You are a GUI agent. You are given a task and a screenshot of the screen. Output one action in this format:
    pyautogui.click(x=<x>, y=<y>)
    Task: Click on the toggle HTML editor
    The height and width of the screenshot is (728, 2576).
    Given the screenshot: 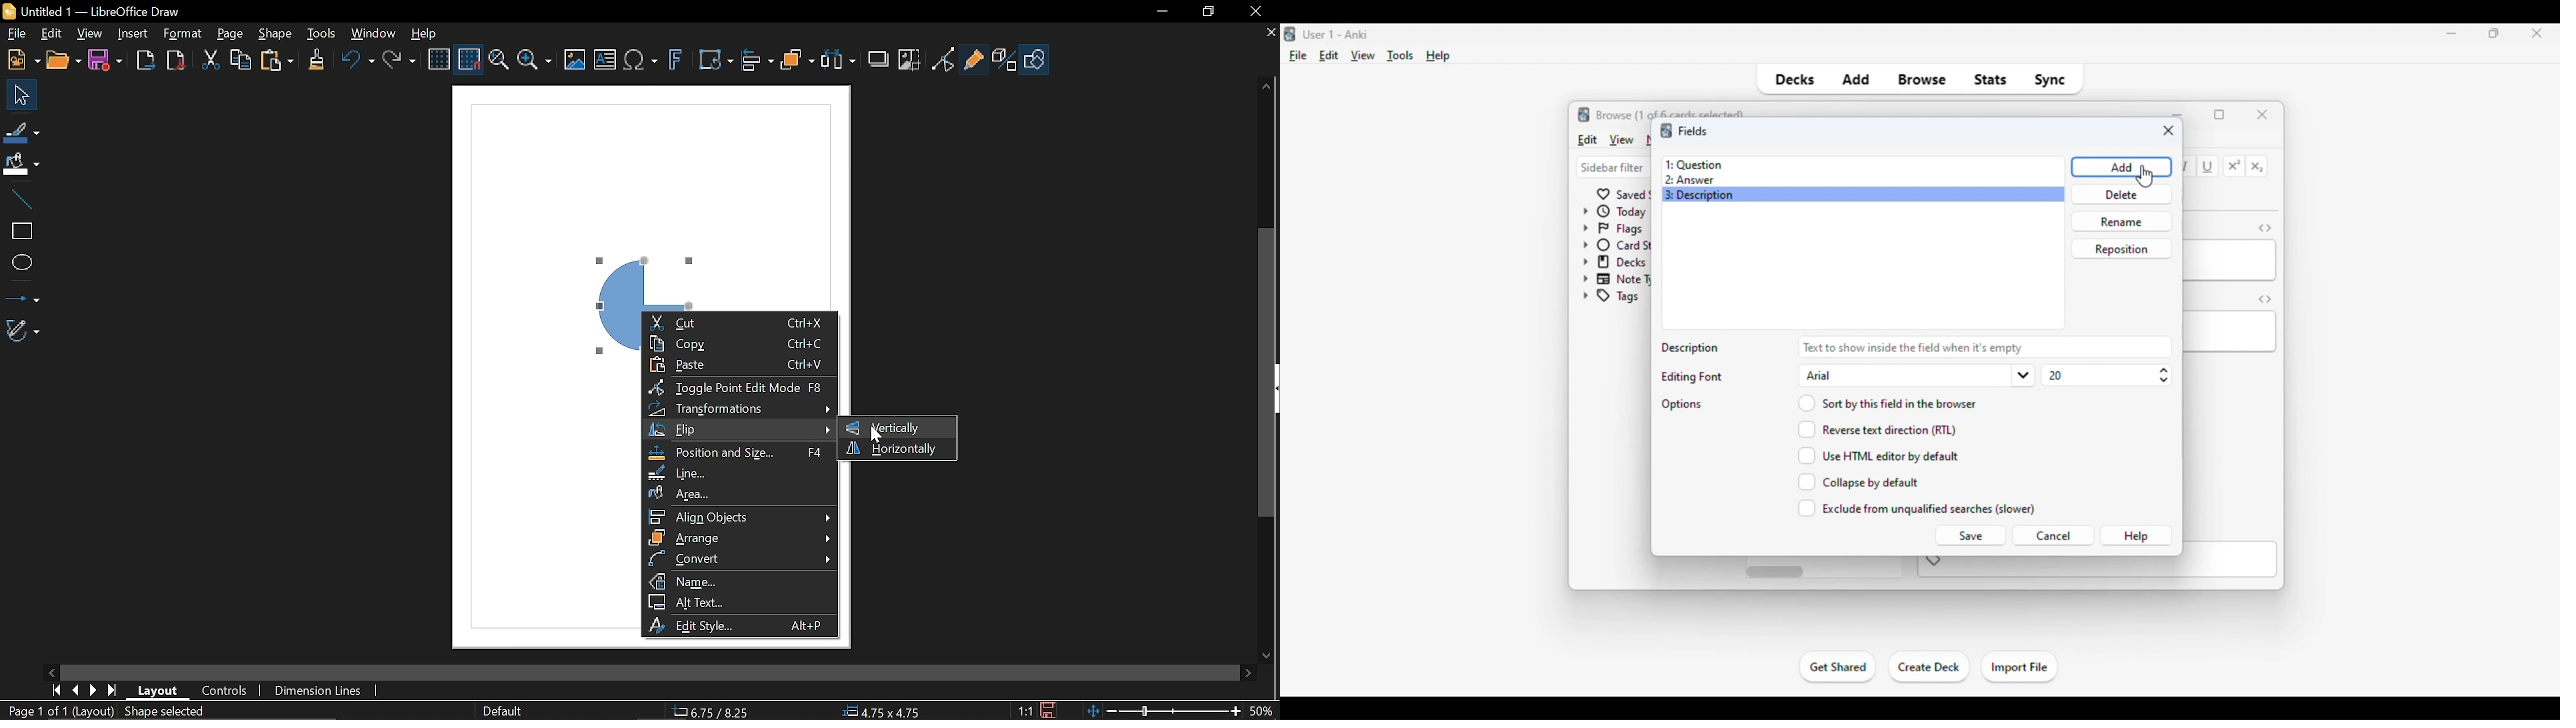 What is the action you would take?
    pyautogui.click(x=2265, y=227)
    